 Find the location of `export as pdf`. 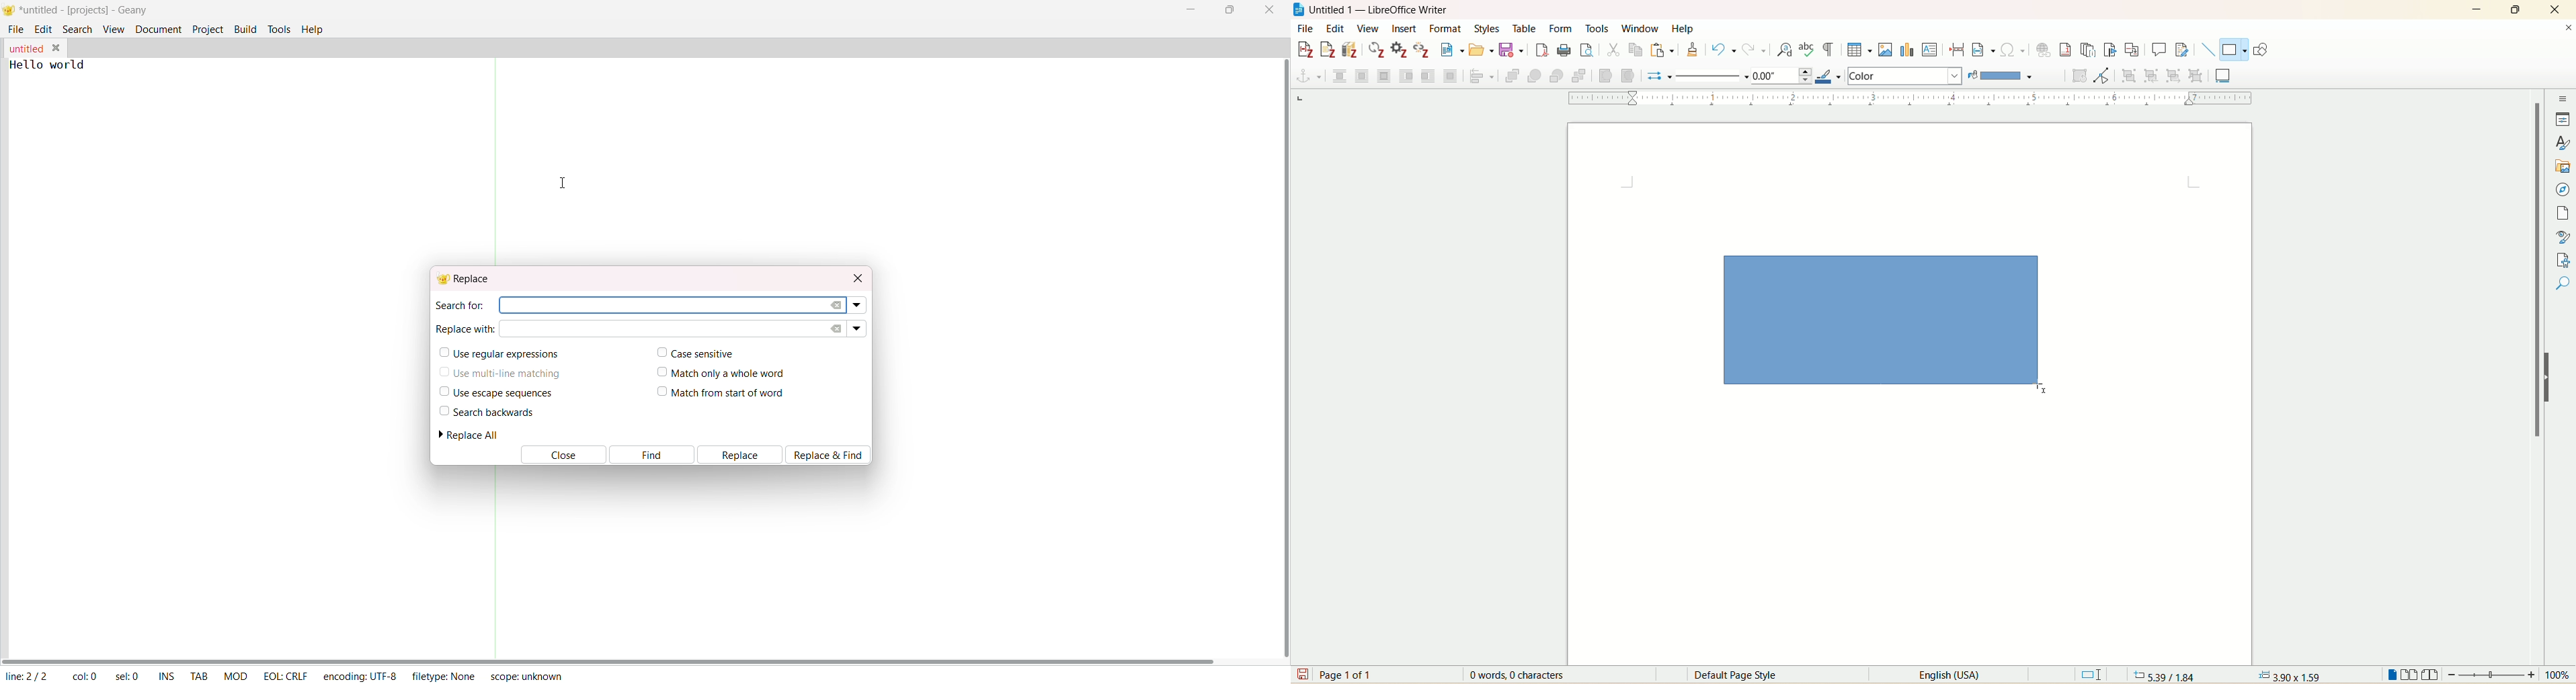

export as pdf is located at coordinates (1540, 51).